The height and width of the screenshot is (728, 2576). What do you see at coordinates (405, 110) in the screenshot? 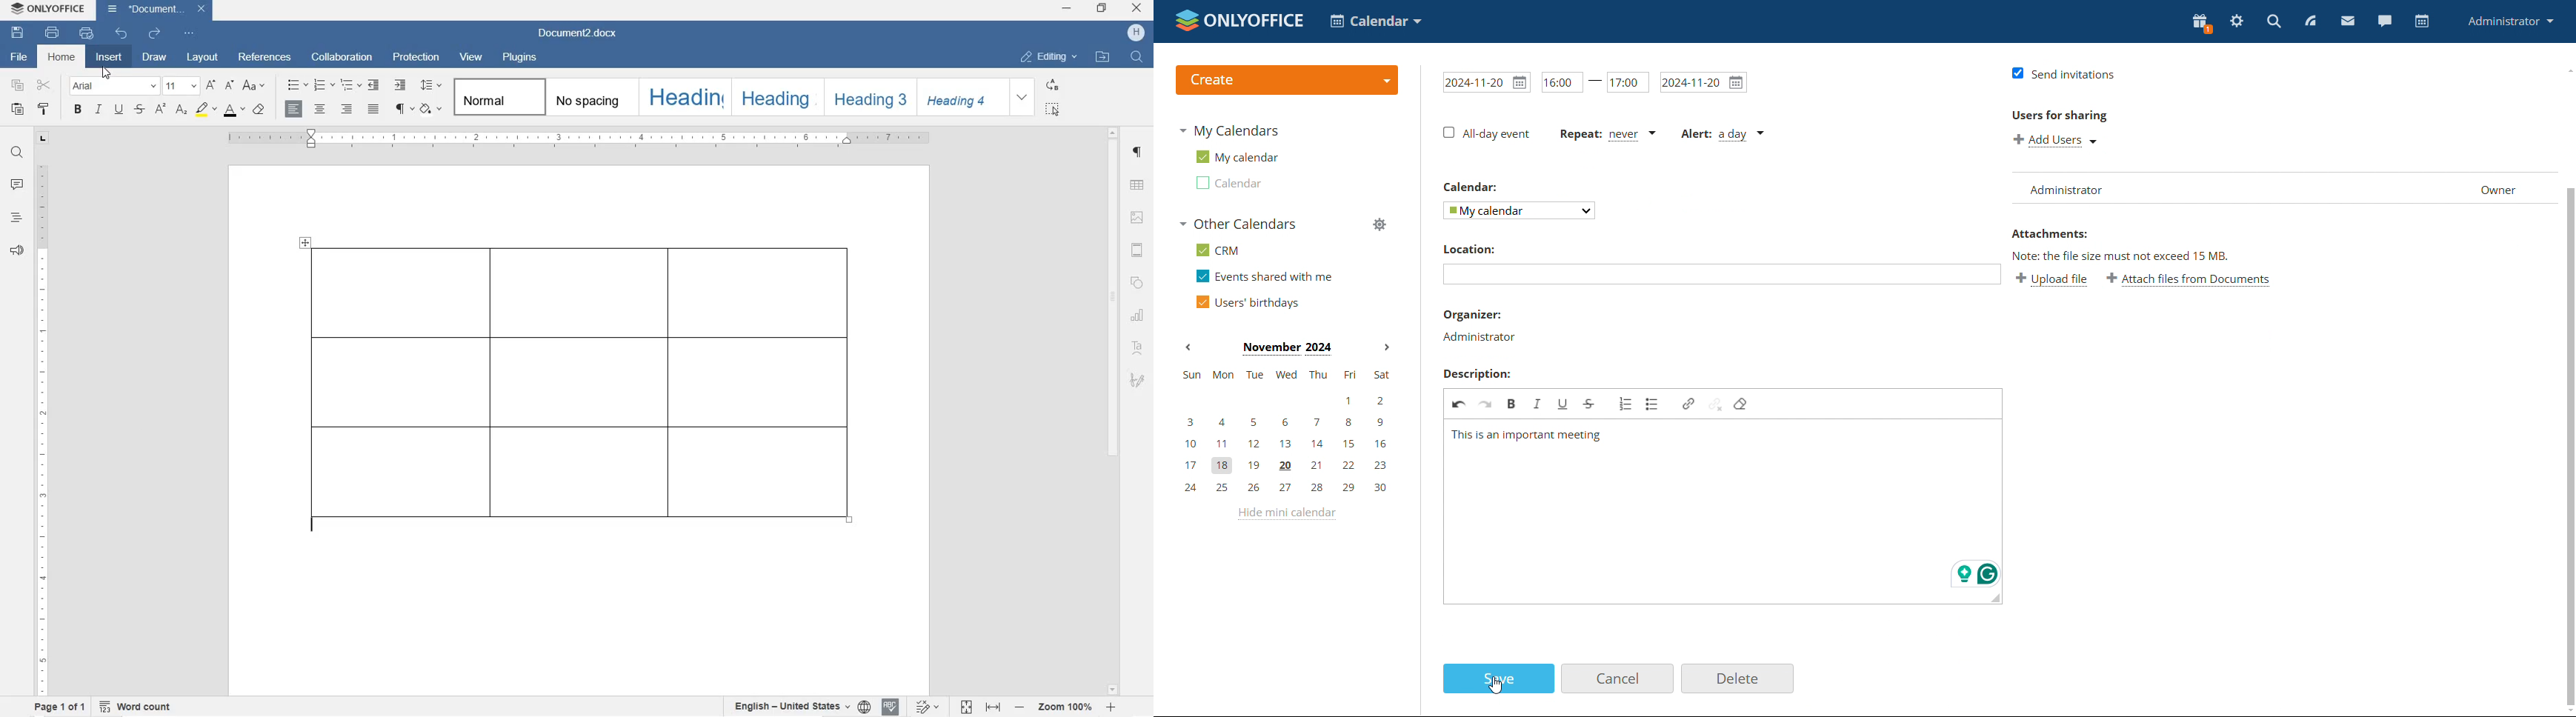
I see `nonprinting characters` at bounding box center [405, 110].